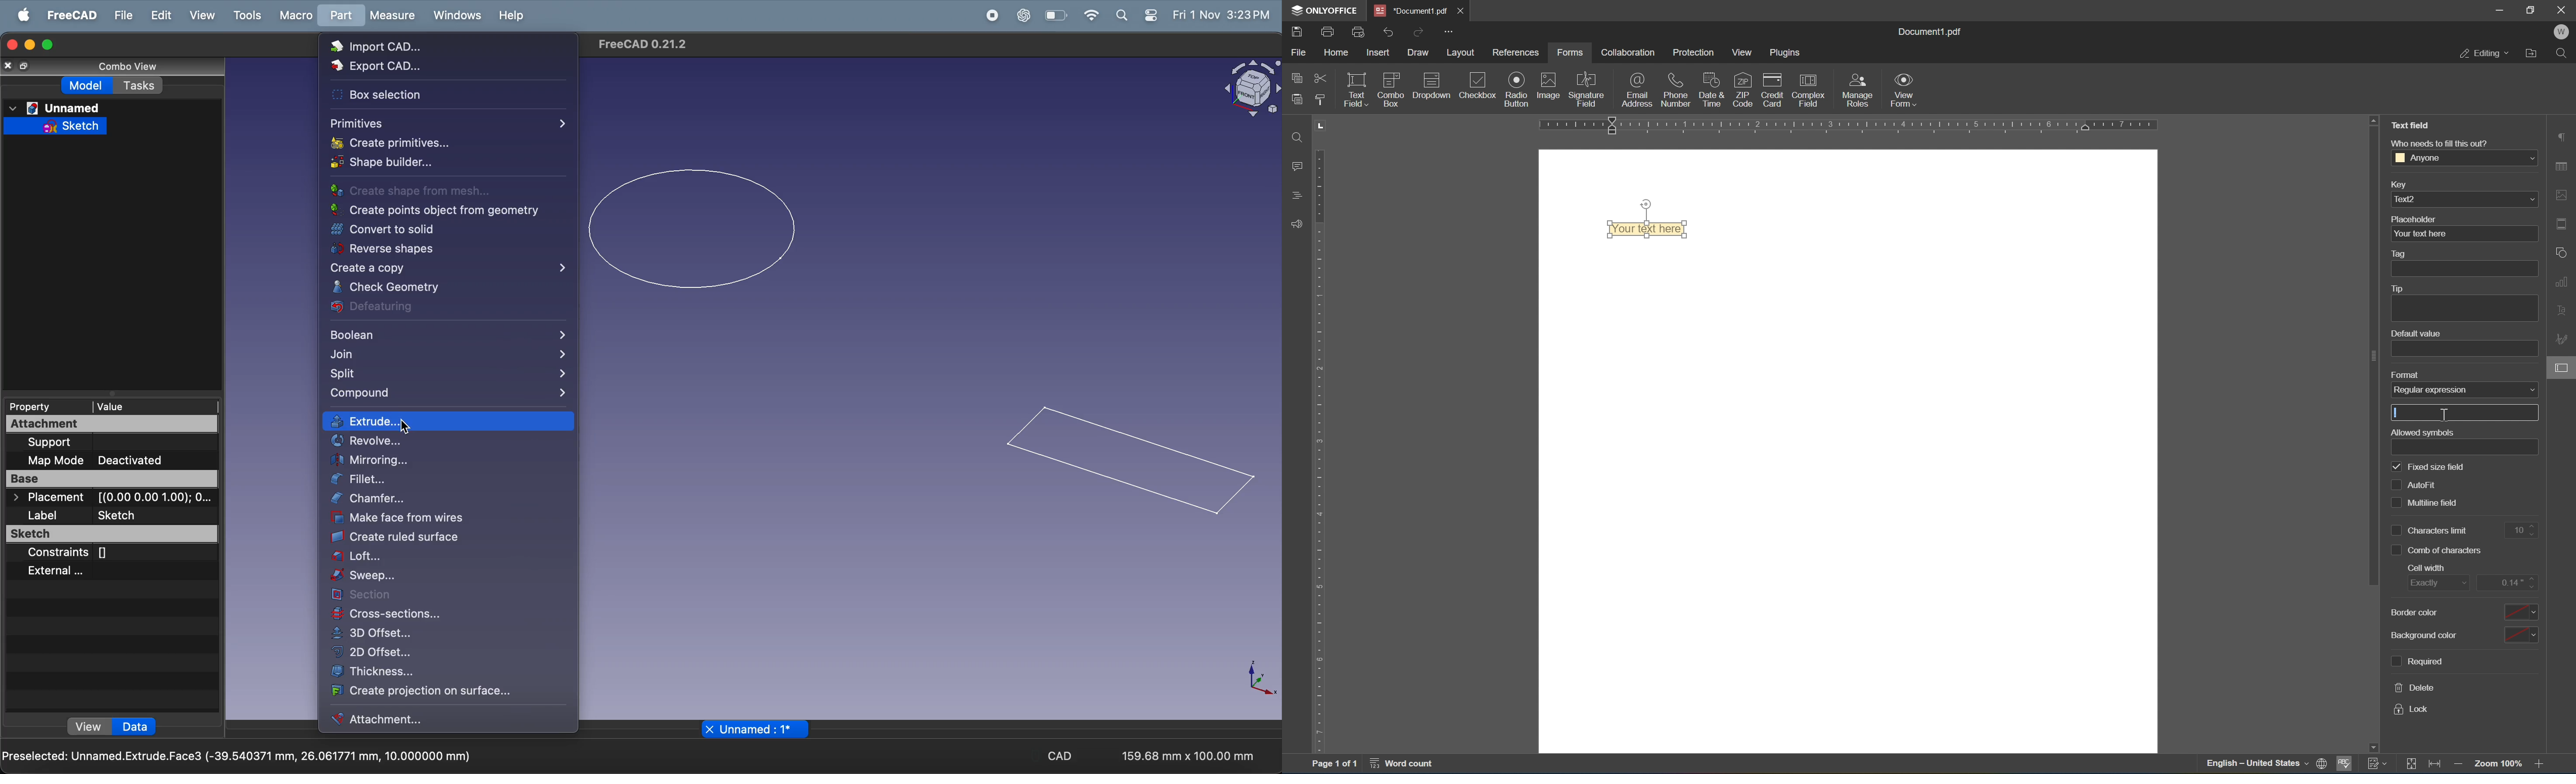 The height and width of the screenshot is (784, 2576). What do you see at coordinates (1480, 84) in the screenshot?
I see `checkbox` at bounding box center [1480, 84].